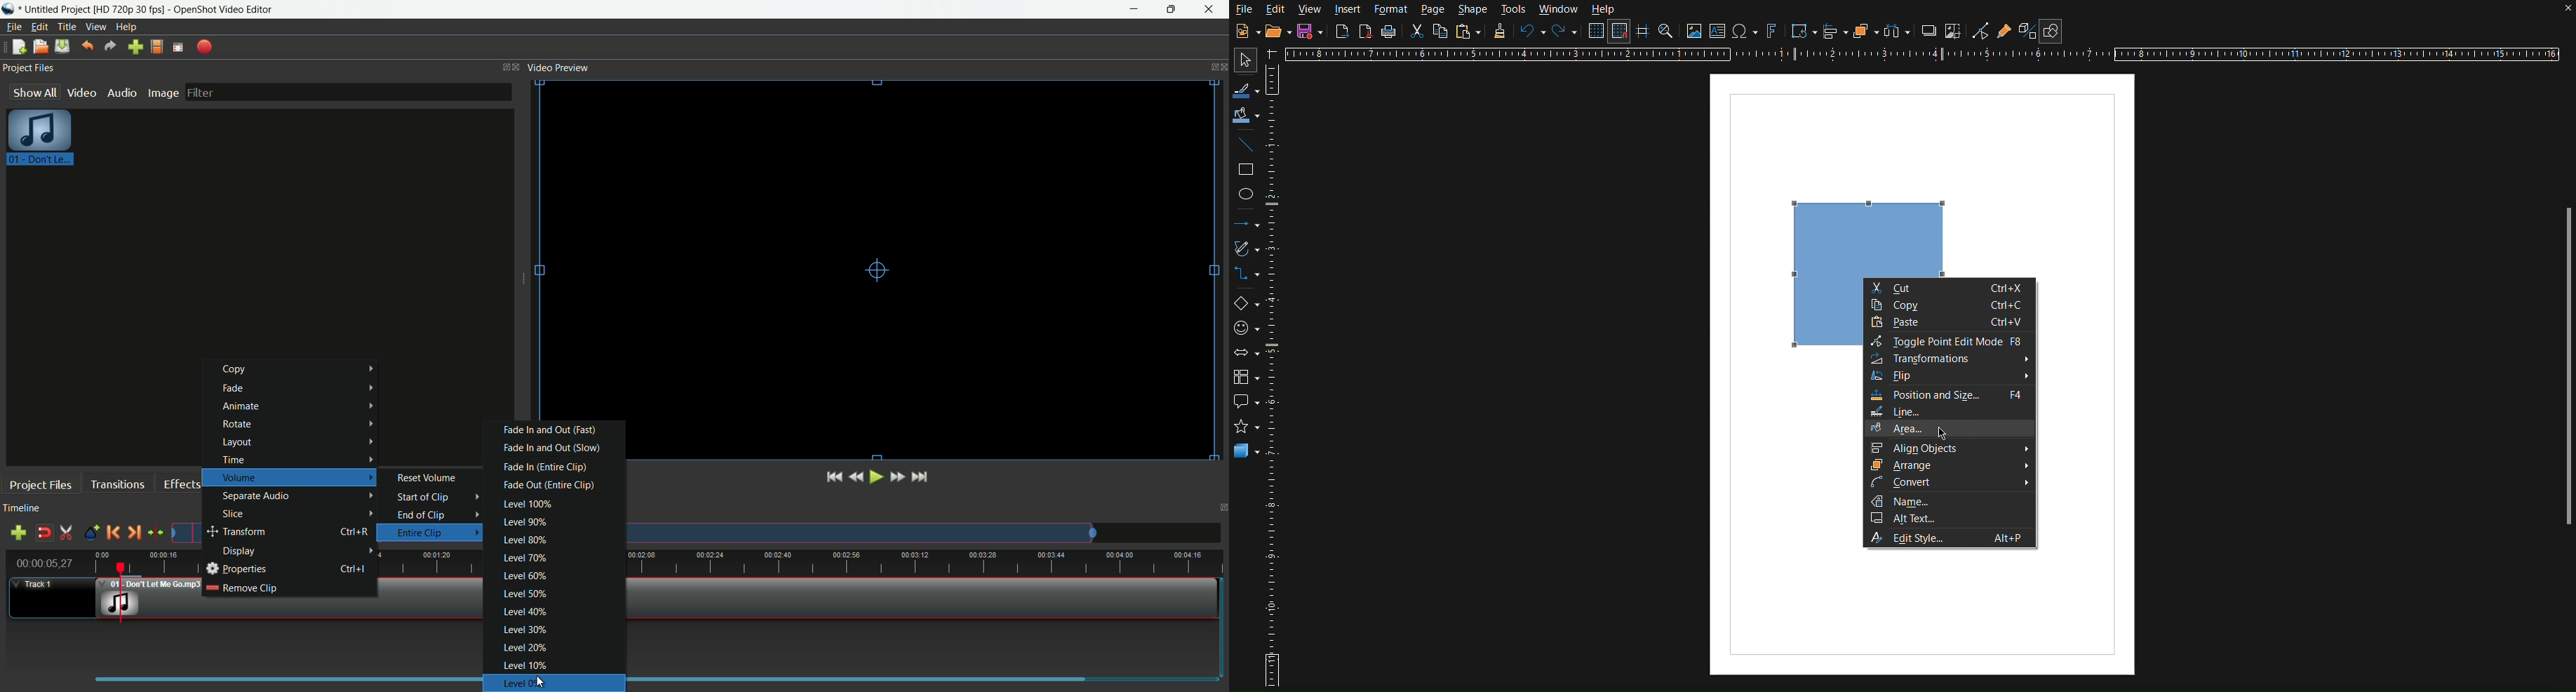  I want to click on Transformations, so click(1950, 359).